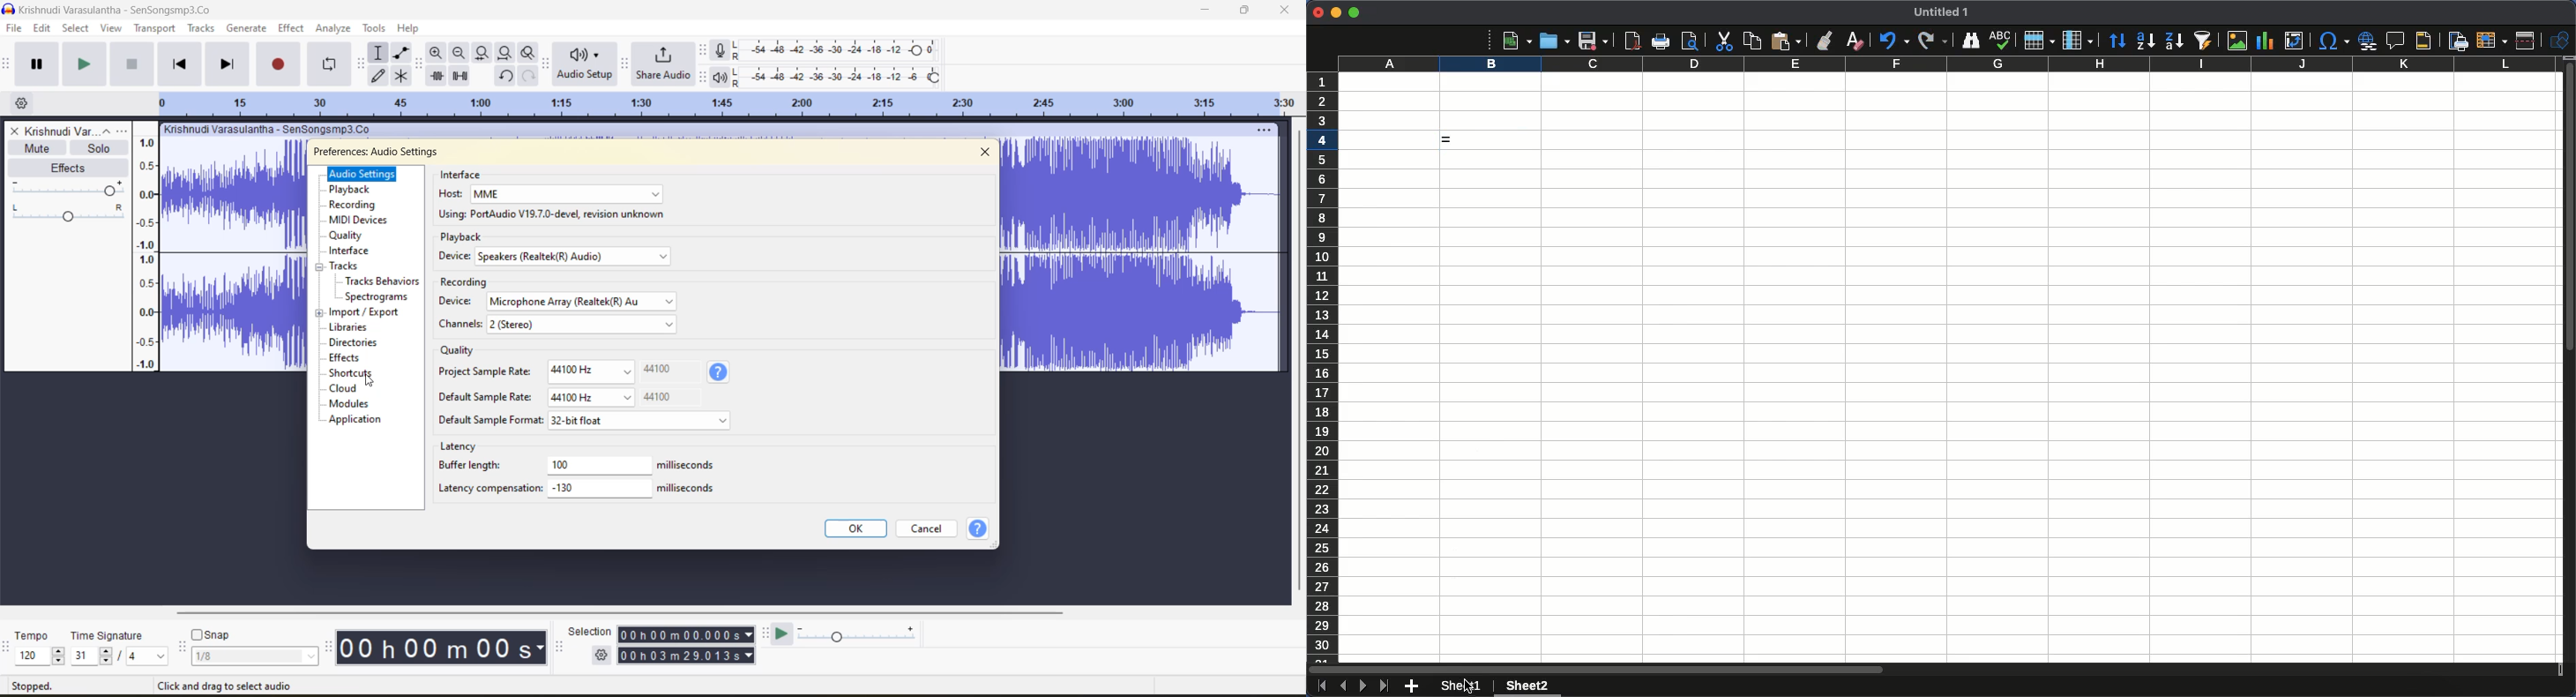 The width and height of the screenshot is (2576, 700). I want to click on fit project to width, so click(506, 53).